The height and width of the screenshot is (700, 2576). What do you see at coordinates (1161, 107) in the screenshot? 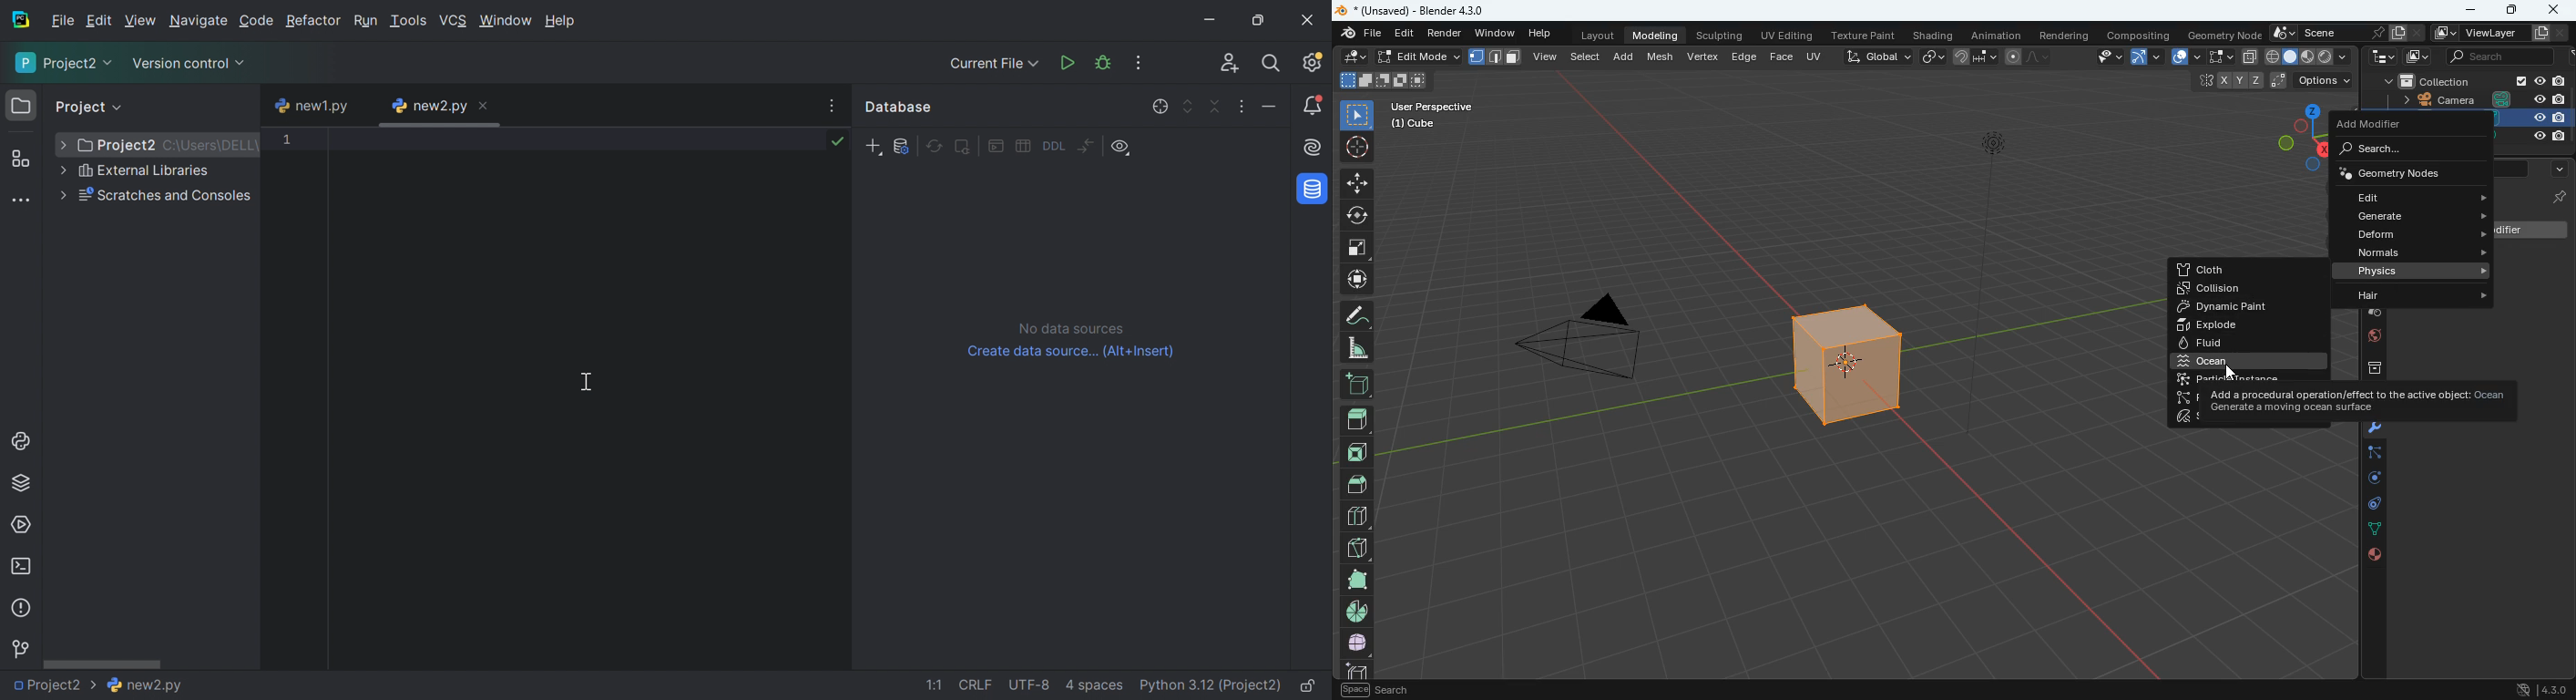
I see `Scroll from editor` at bounding box center [1161, 107].